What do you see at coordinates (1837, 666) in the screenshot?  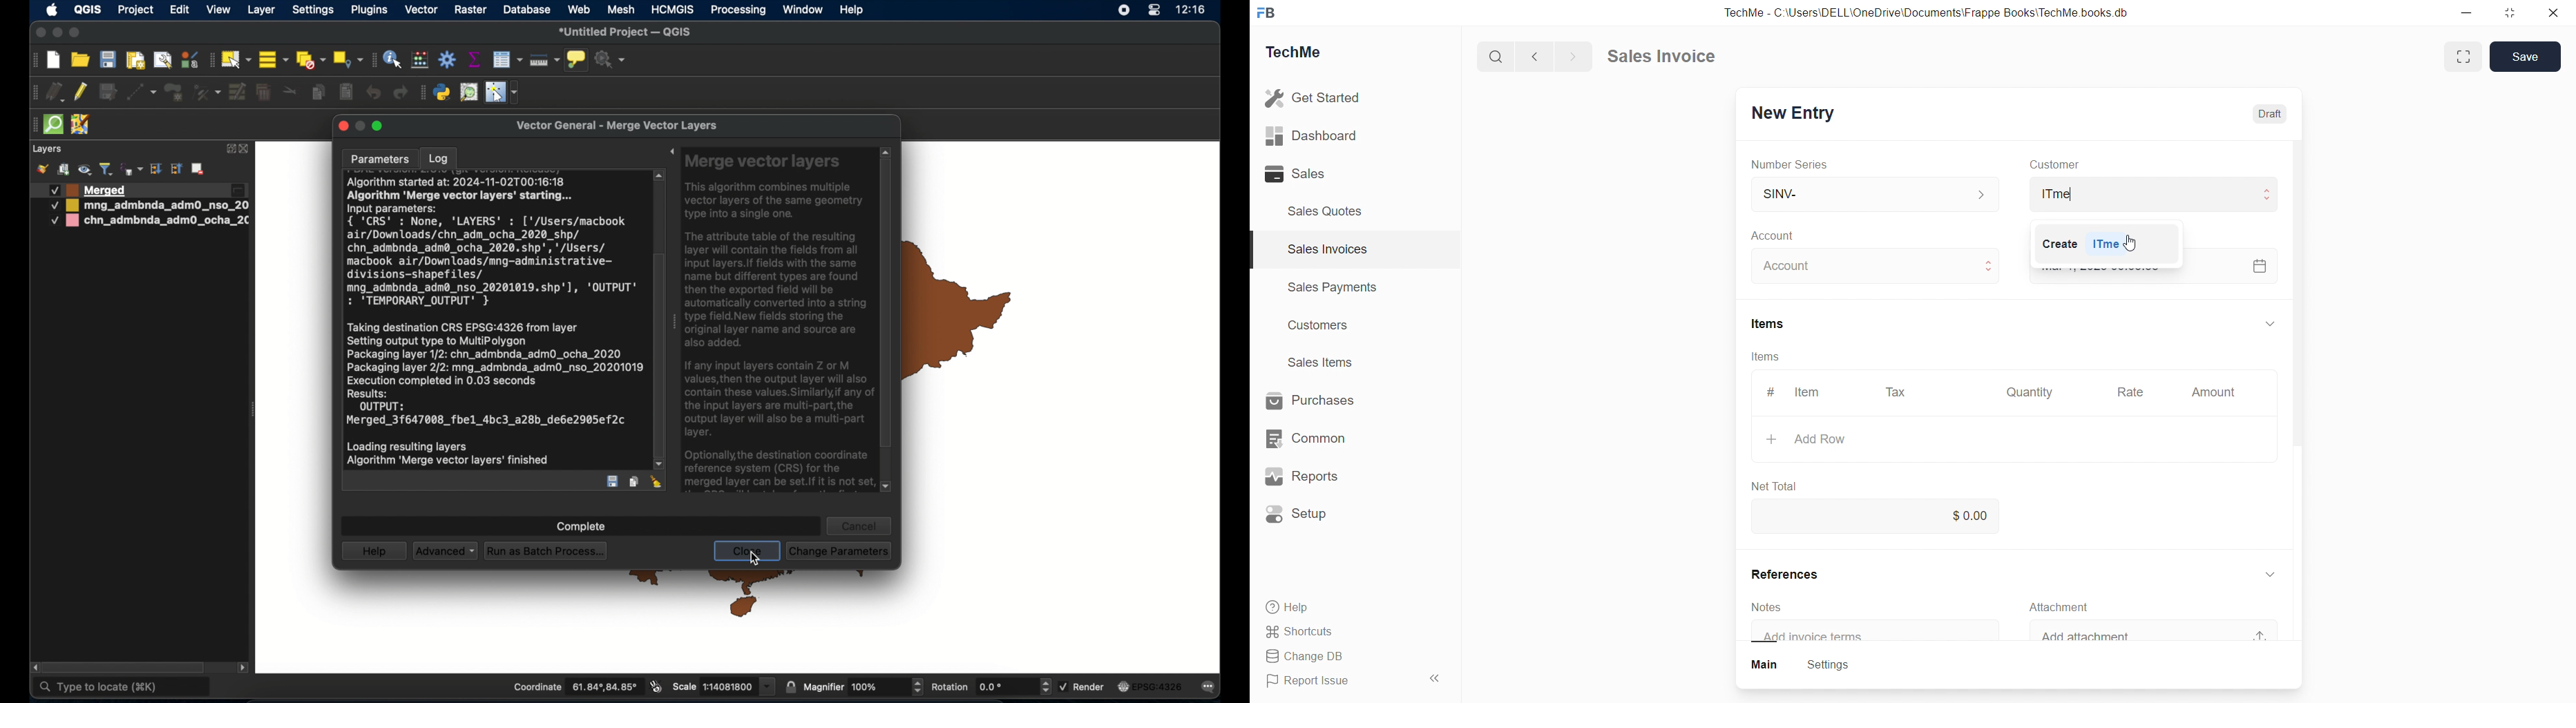 I see `Settings` at bounding box center [1837, 666].